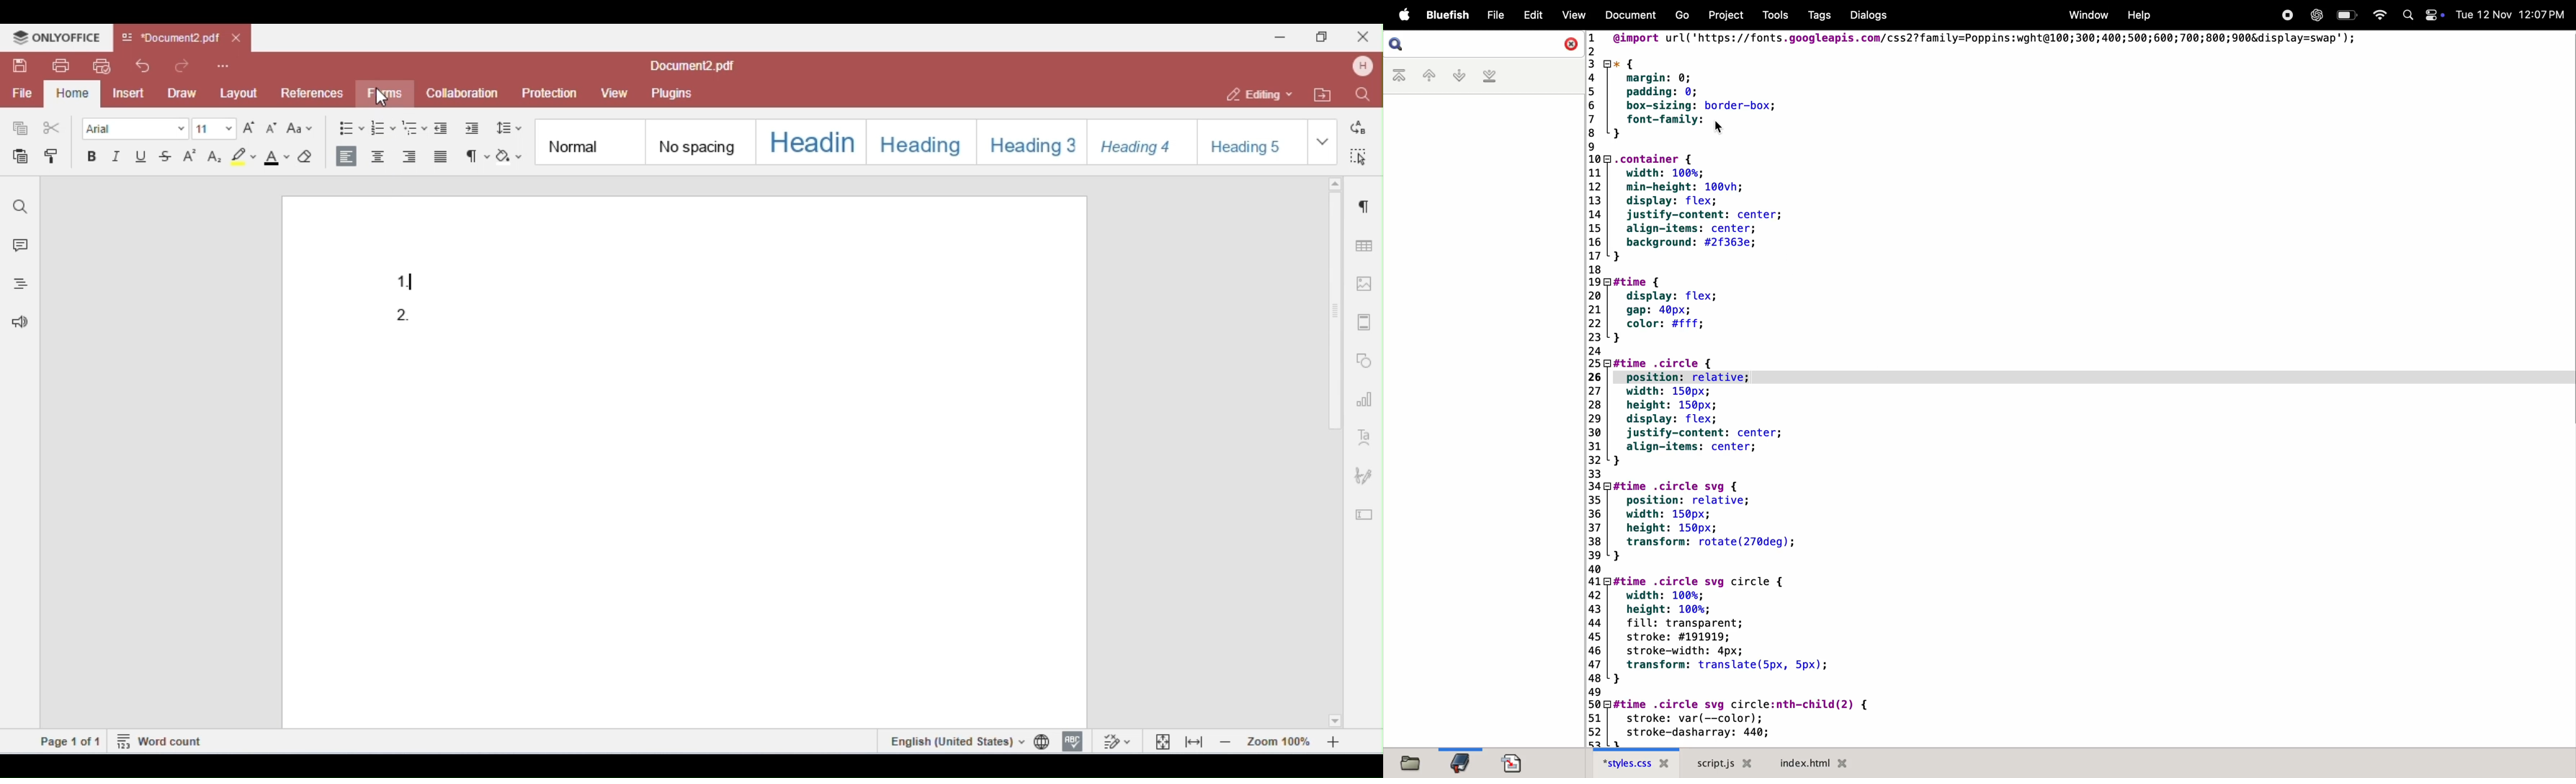  What do you see at coordinates (2287, 15) in the screenshot?
I see `record` at bounding box center [2287, 15].